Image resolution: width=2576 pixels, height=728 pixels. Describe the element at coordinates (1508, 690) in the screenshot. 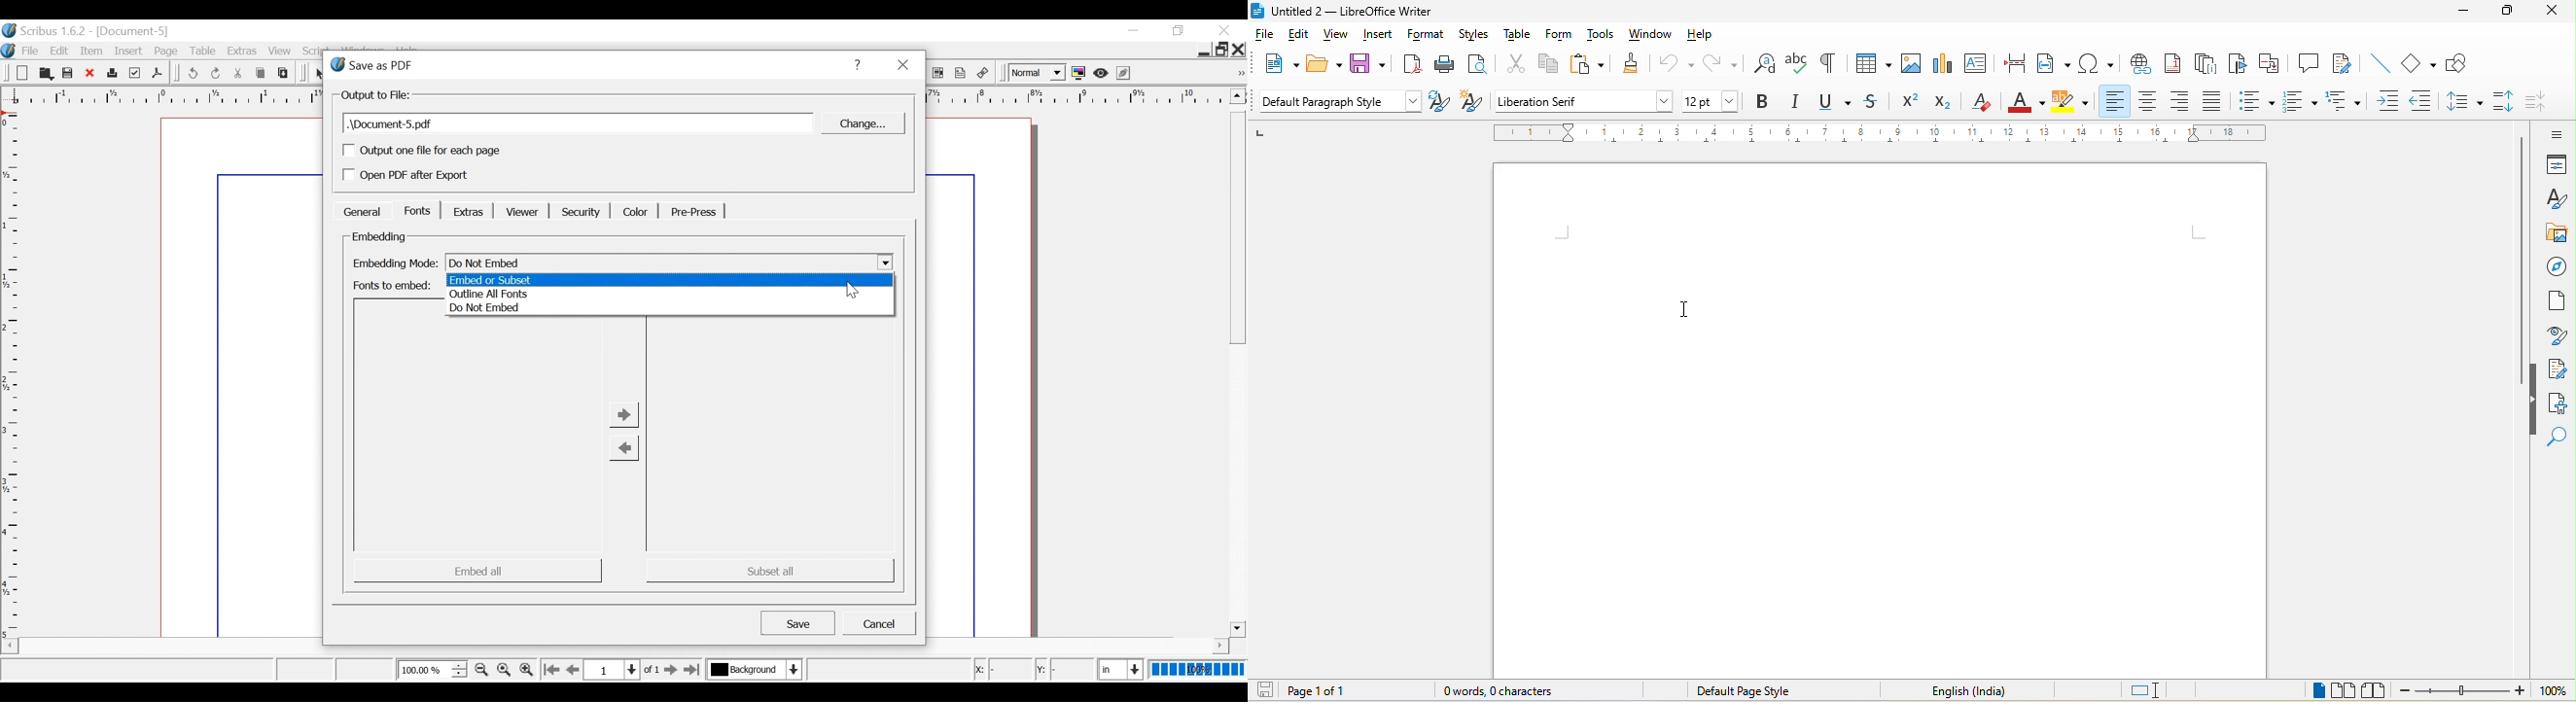

I see `0 words, 0 characters` at that location.